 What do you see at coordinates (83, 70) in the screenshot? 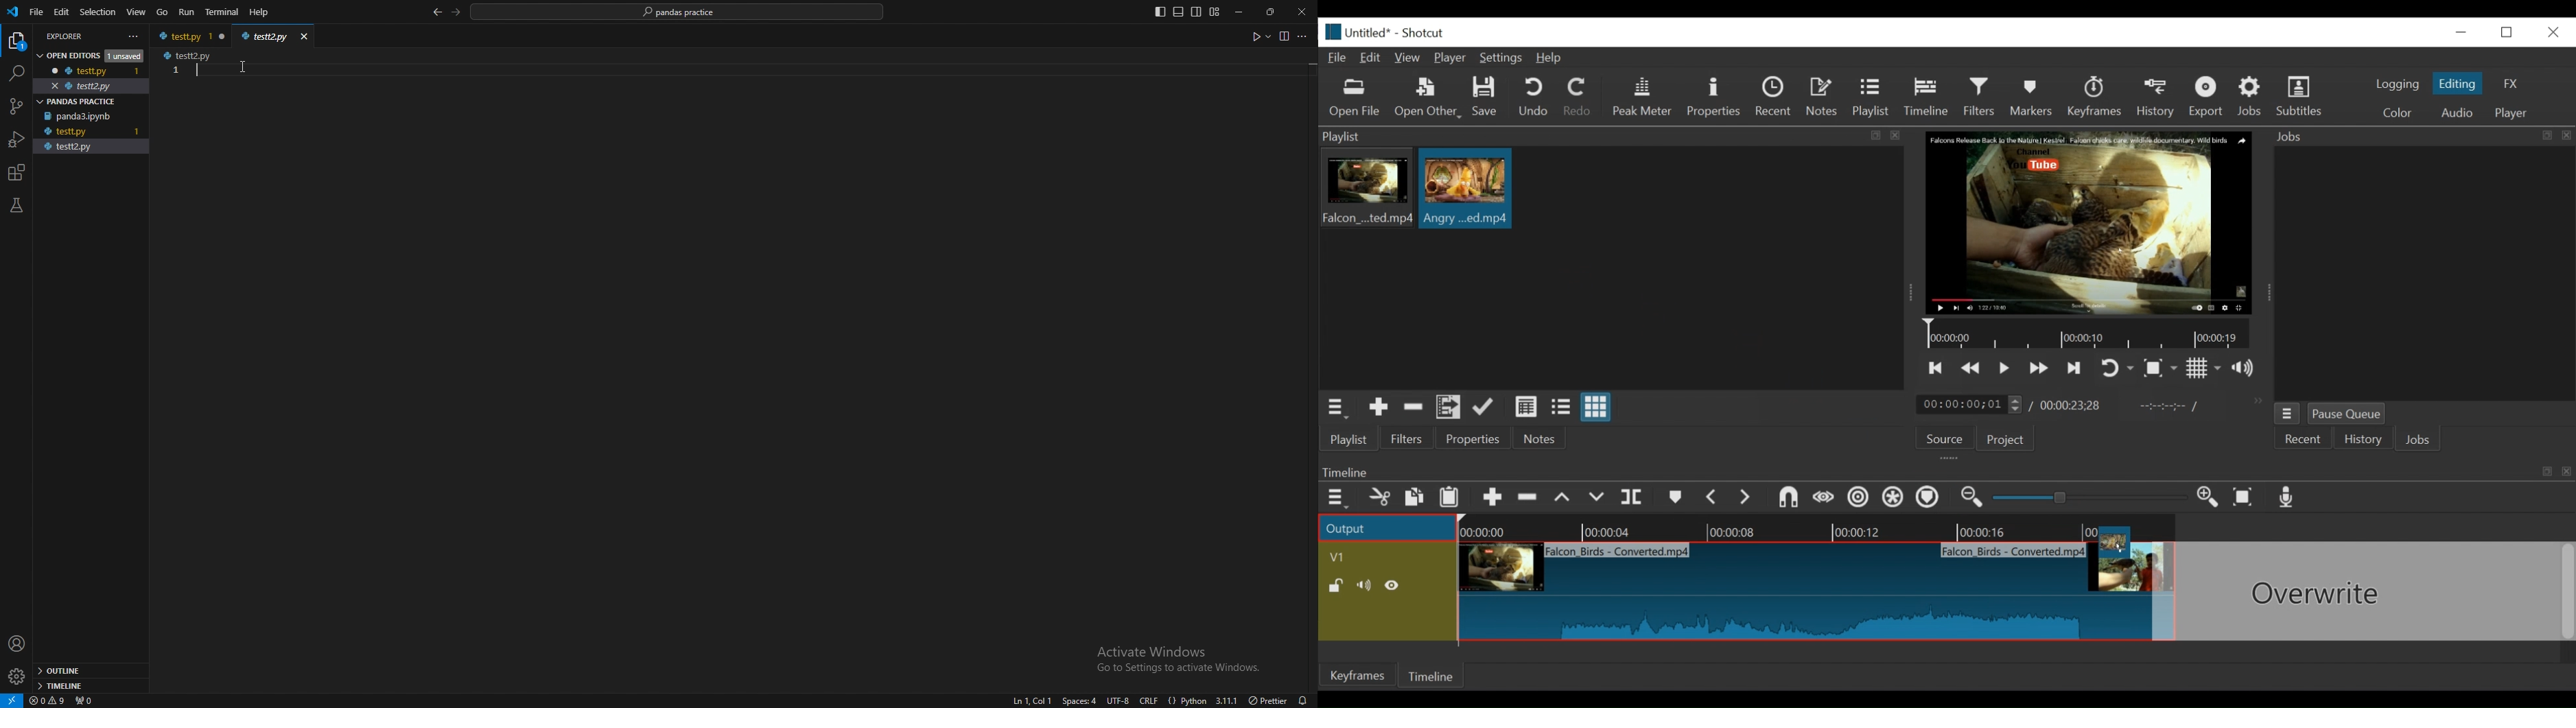
I see `testt.py` at bounding box center [83, 70].